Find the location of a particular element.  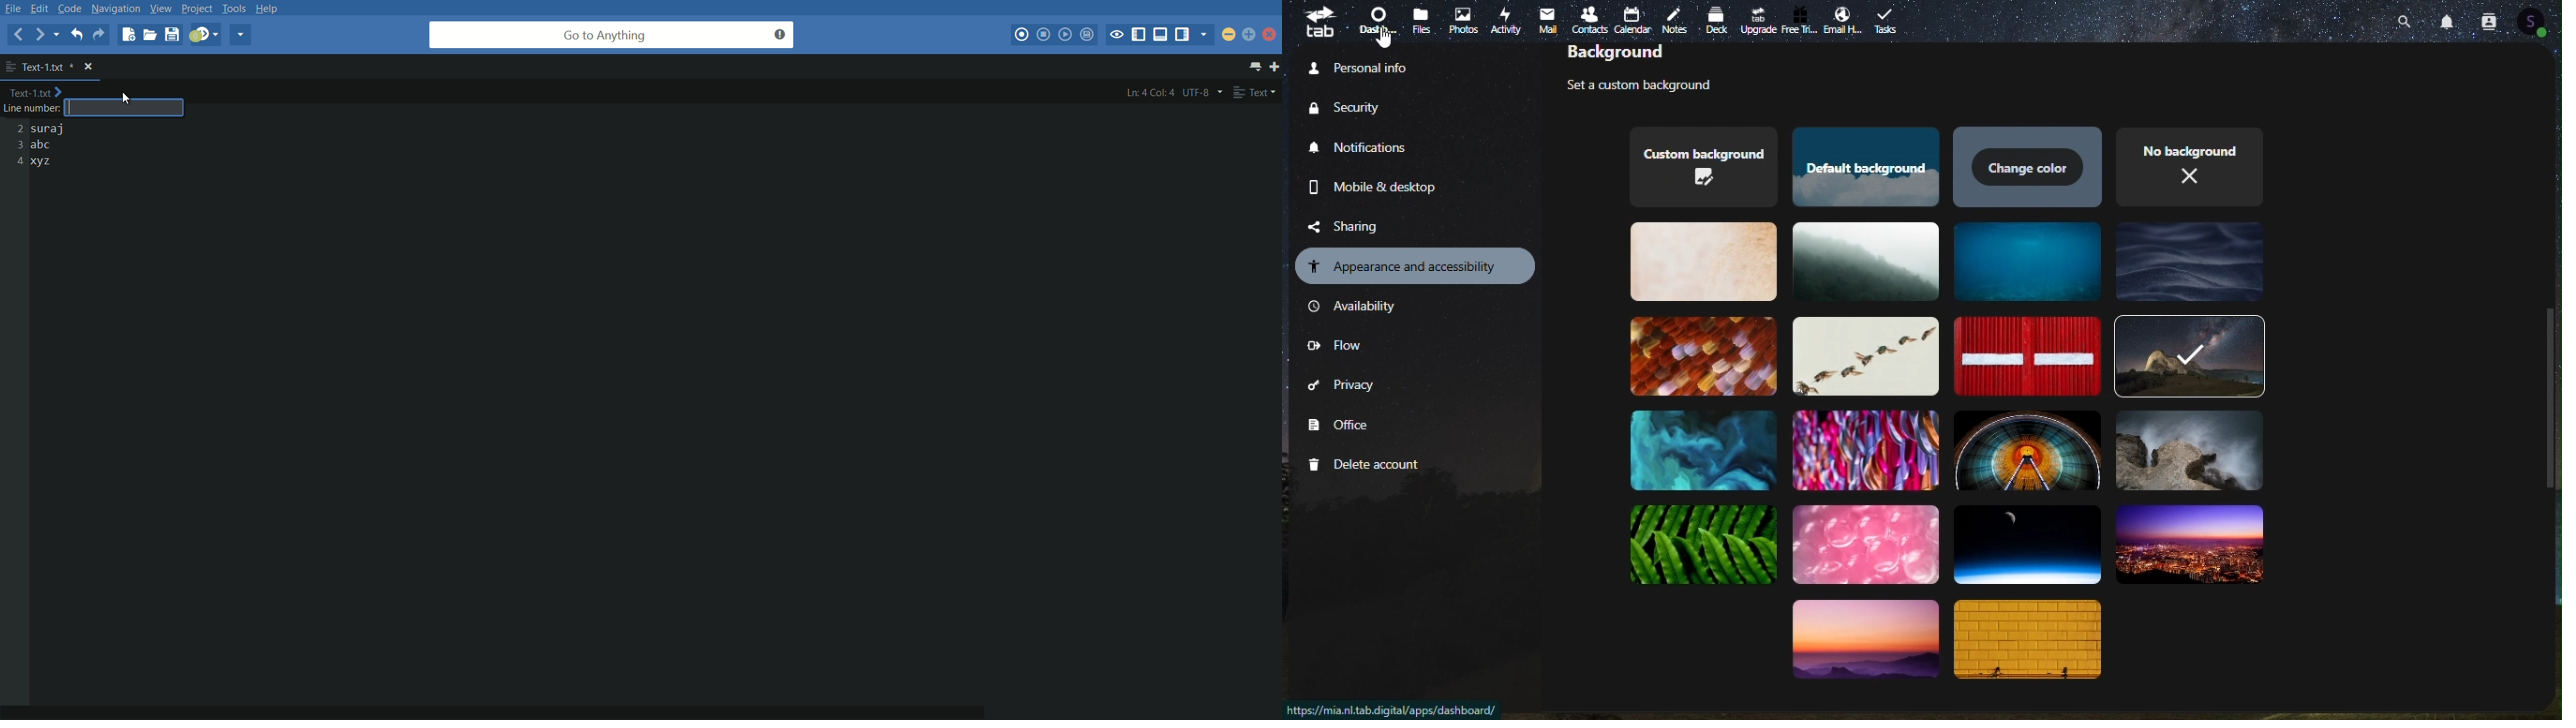

suraj abc xyz is located at coordinates (53, 146).